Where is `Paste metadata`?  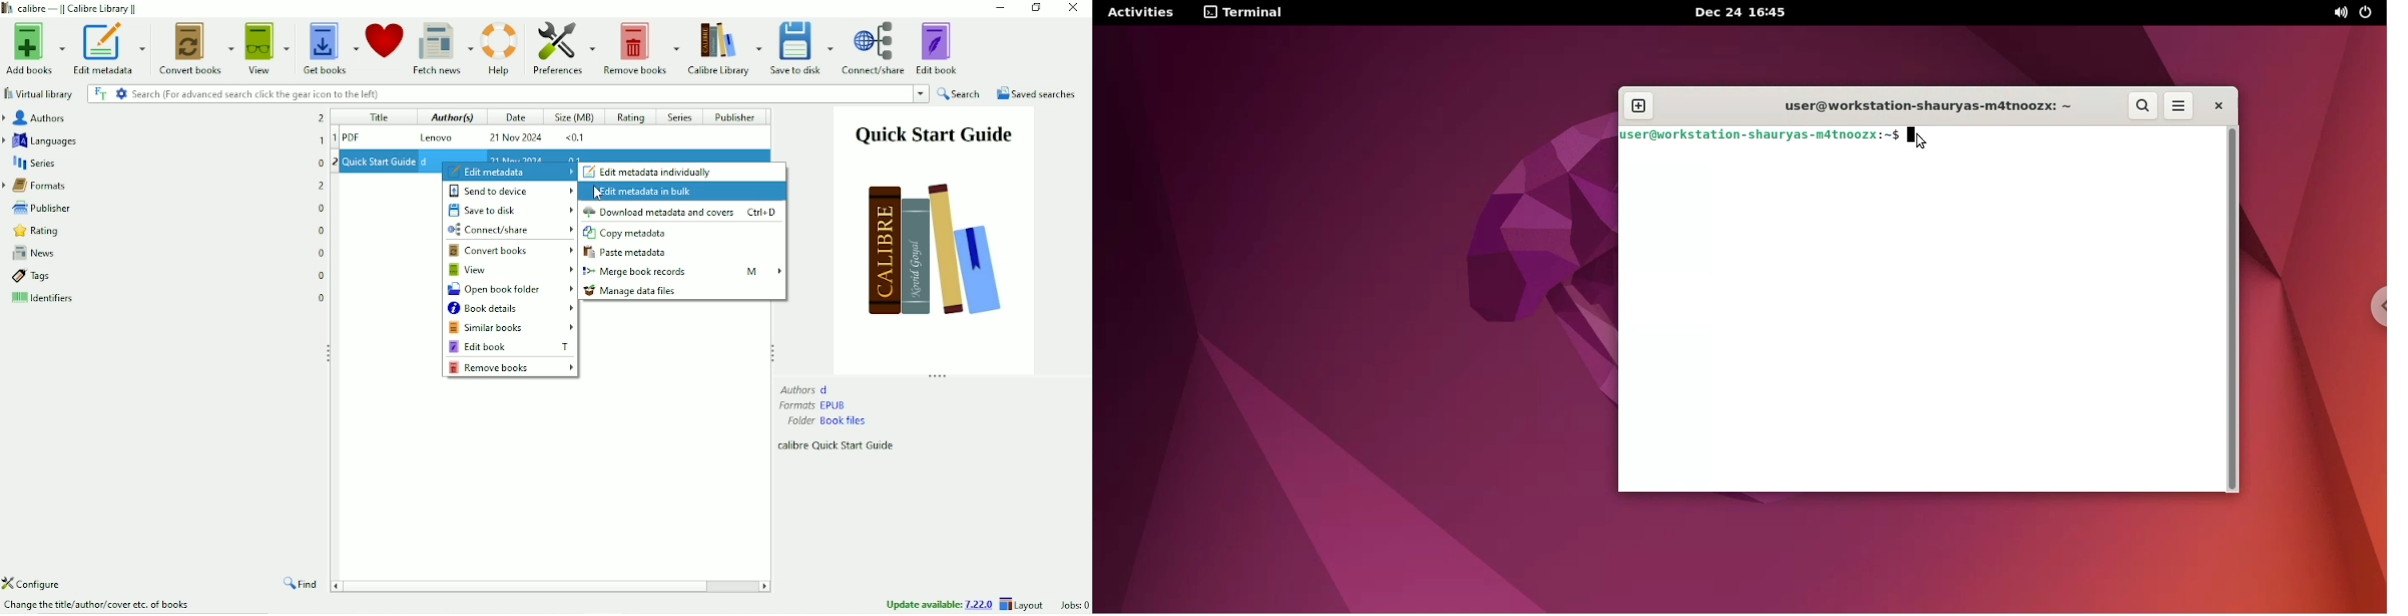
Paste metadata is located at coordinates (629, 253).